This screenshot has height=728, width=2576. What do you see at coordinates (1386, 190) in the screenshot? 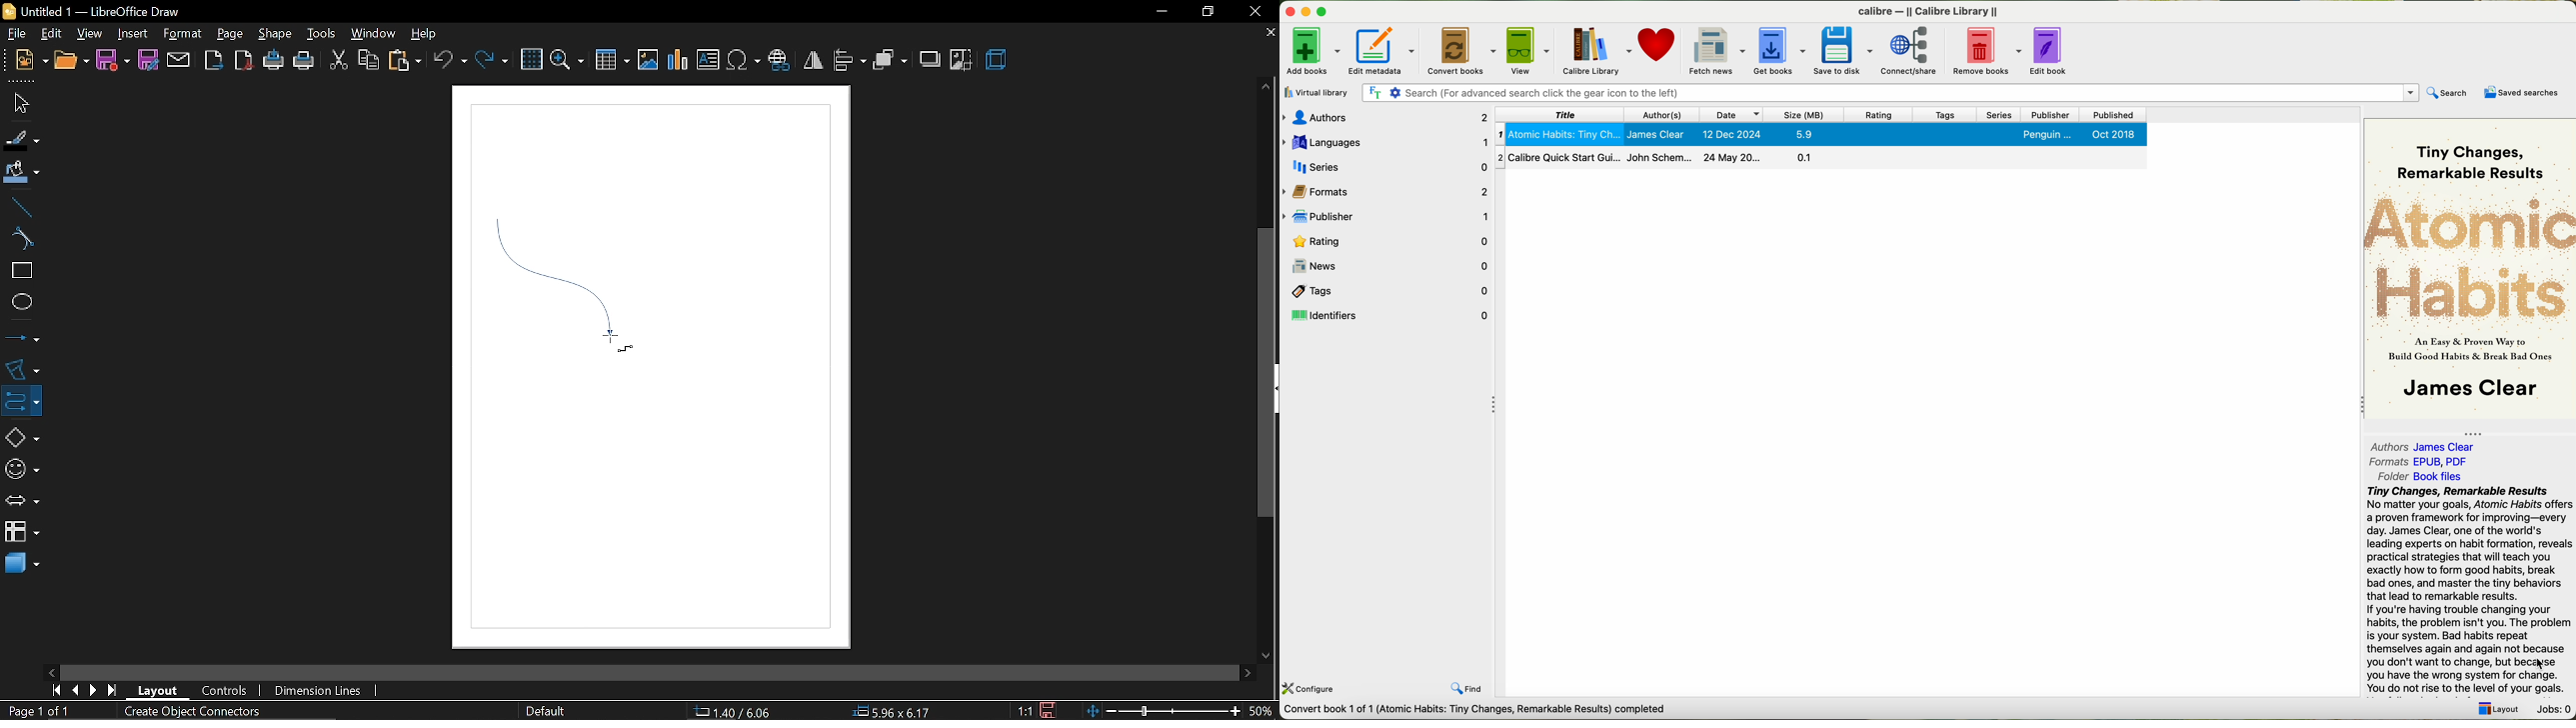
I see `formats` at bounding box center [1386, 190].